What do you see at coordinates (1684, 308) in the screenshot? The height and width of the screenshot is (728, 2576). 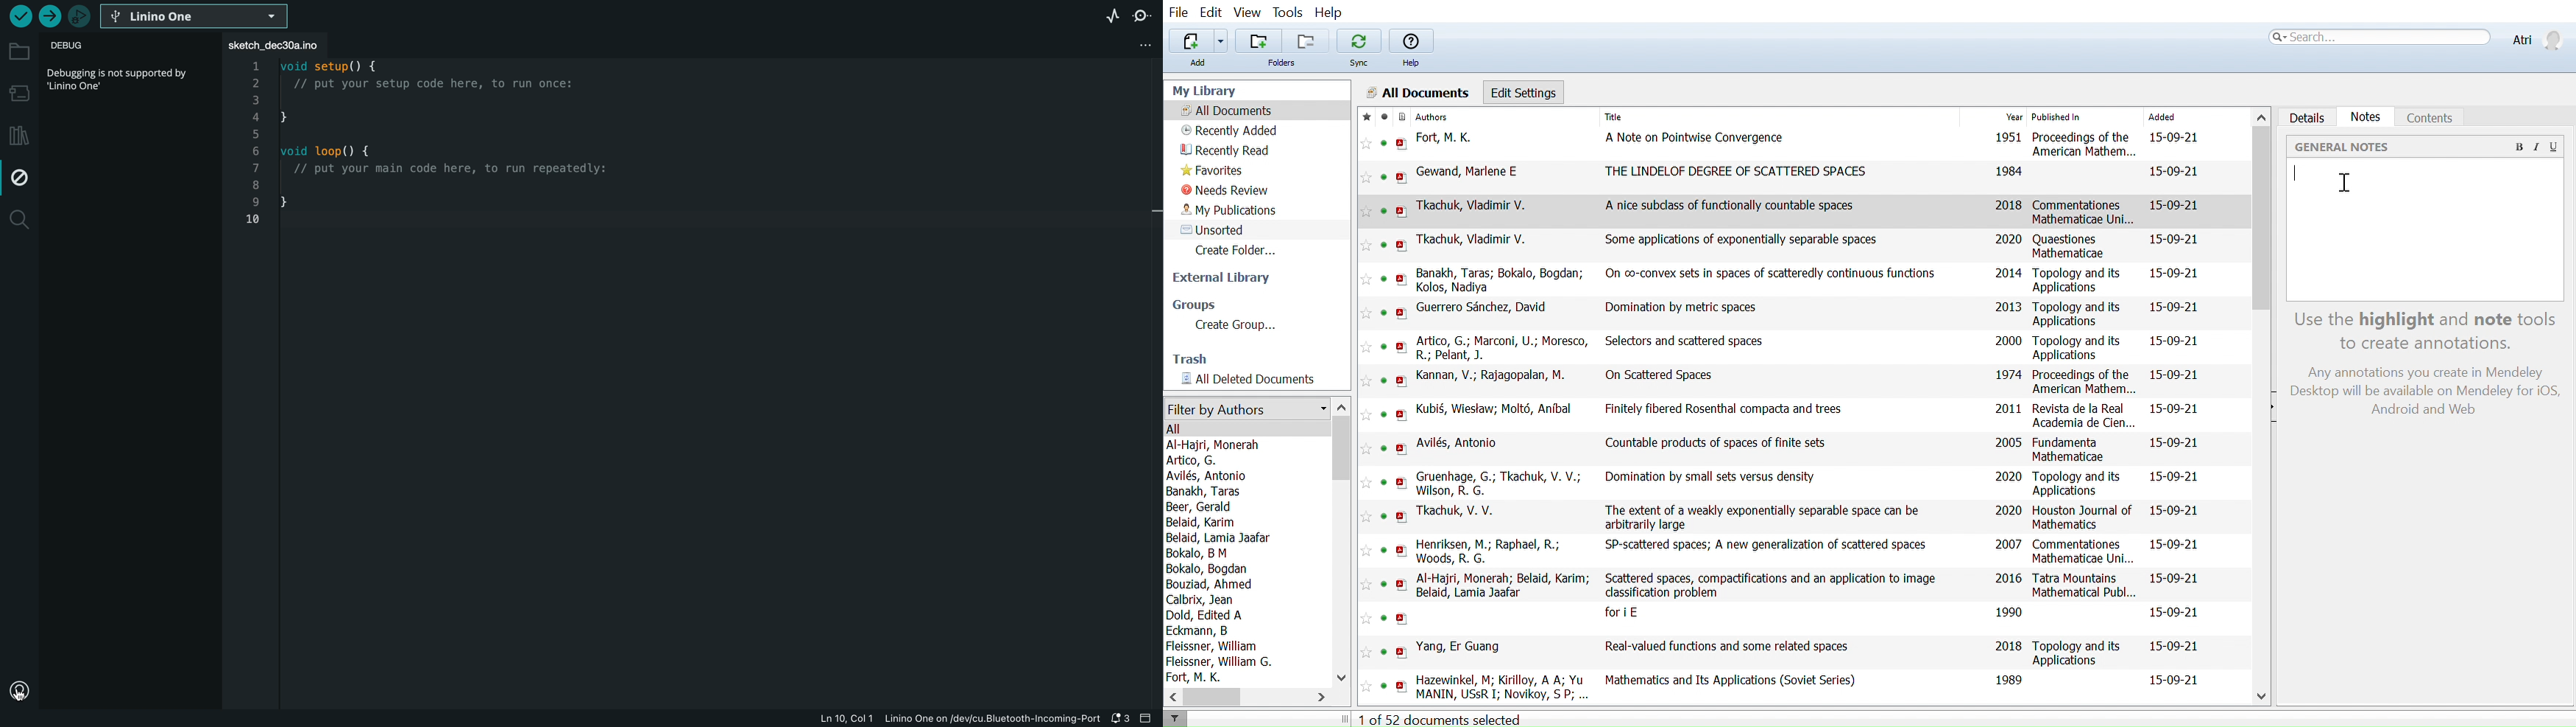 I see `Domination by metric spaces` at bounding box center [1684, 308].